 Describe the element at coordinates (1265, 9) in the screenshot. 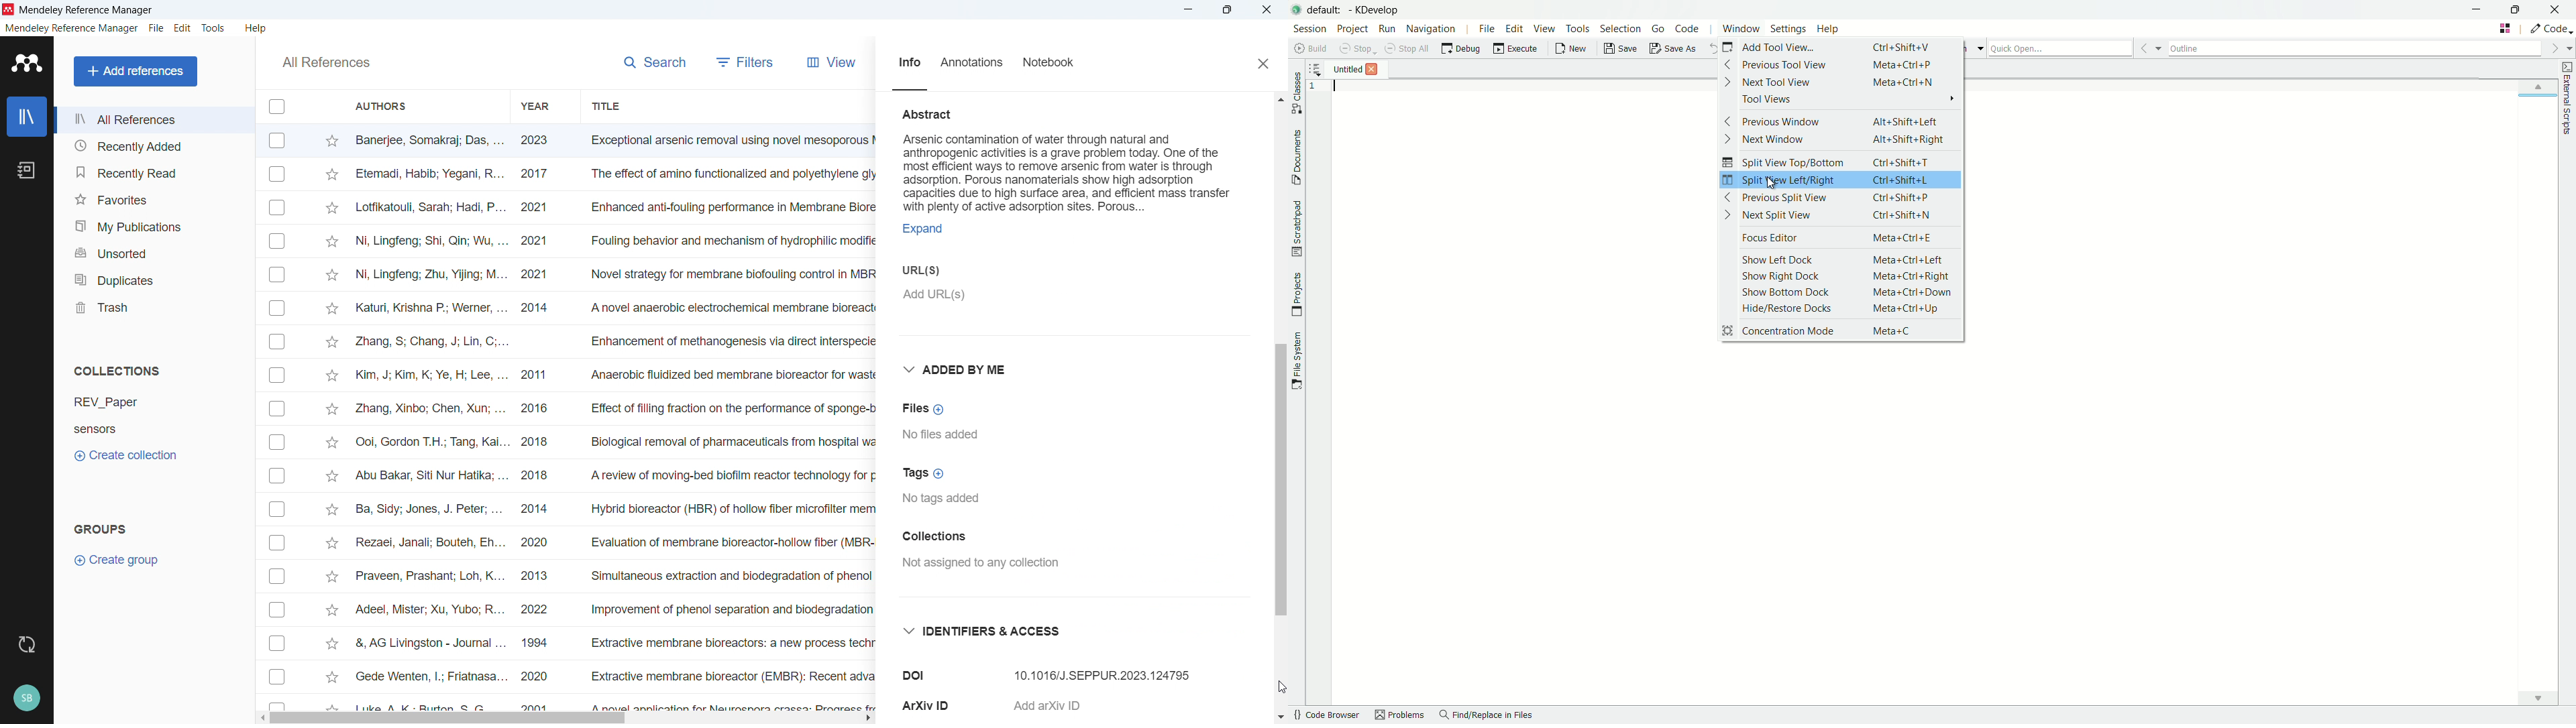

I see `close ` at that location.